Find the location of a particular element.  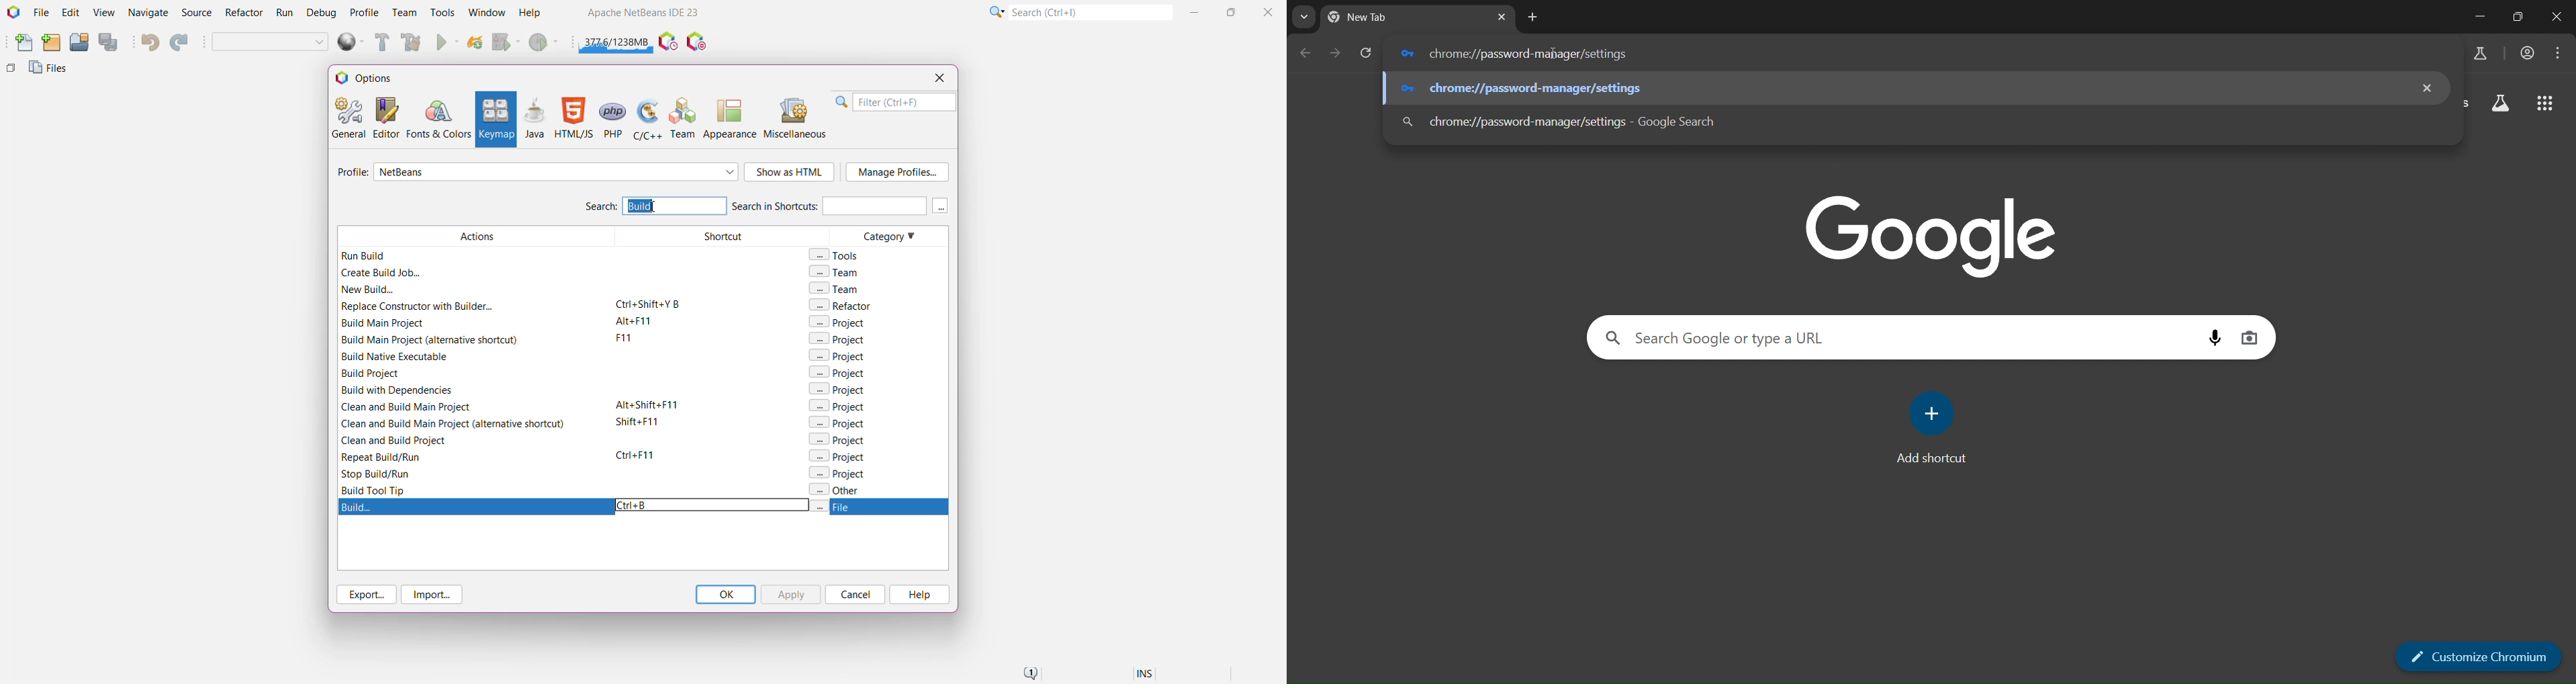

View is located at coordinates (103, 13).